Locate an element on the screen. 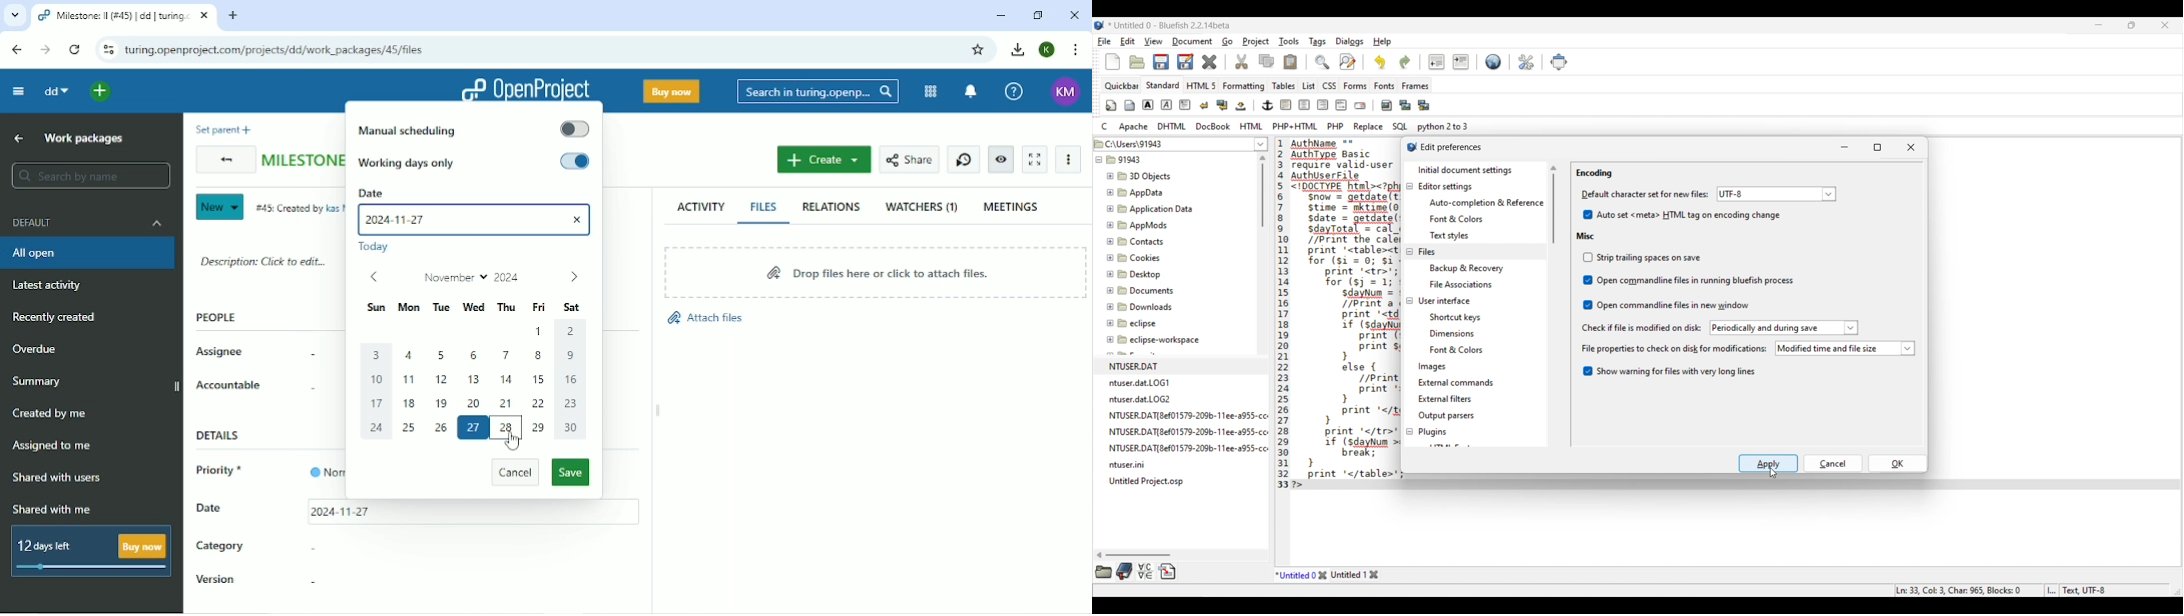 The height and width of the screenshot is (616, 2184). periodically and during save is located at coordinates (1784, 328).